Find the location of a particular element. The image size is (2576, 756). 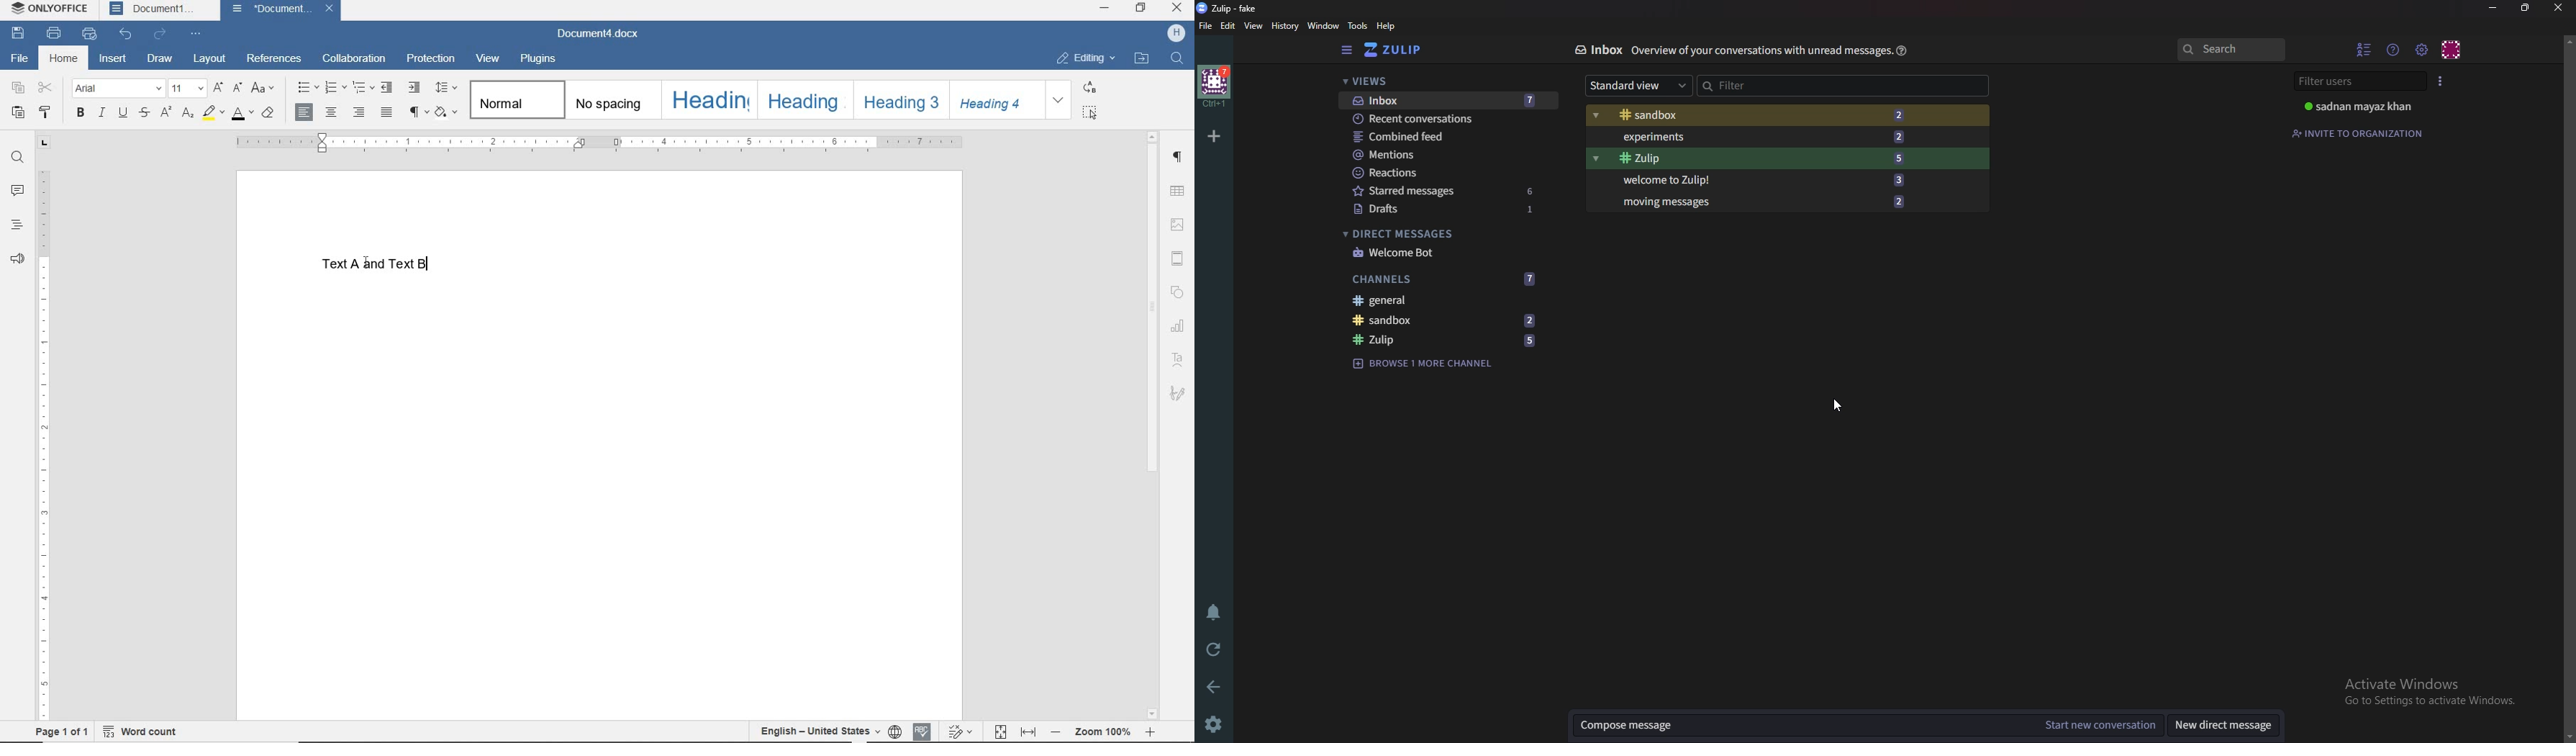

ALIGN RIGHT is located at coordinates (358, 114).